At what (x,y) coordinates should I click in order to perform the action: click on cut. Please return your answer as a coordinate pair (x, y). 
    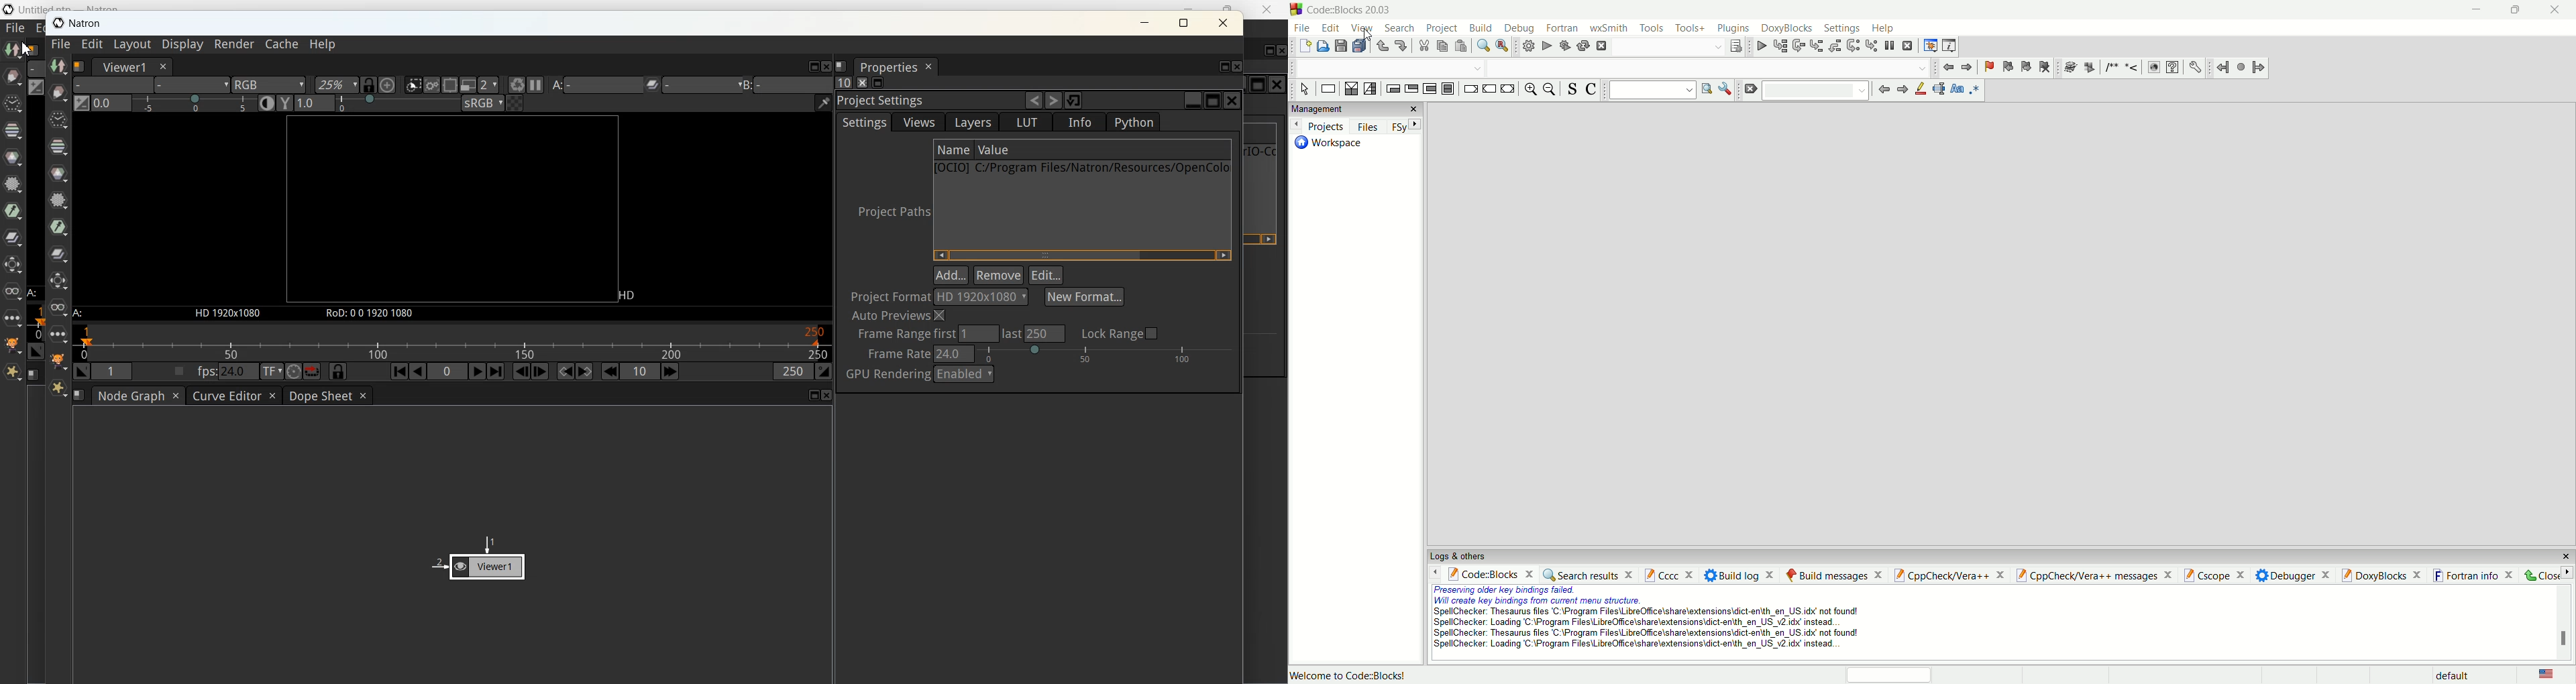
    Looking at the image, I should click on (1422, 46).